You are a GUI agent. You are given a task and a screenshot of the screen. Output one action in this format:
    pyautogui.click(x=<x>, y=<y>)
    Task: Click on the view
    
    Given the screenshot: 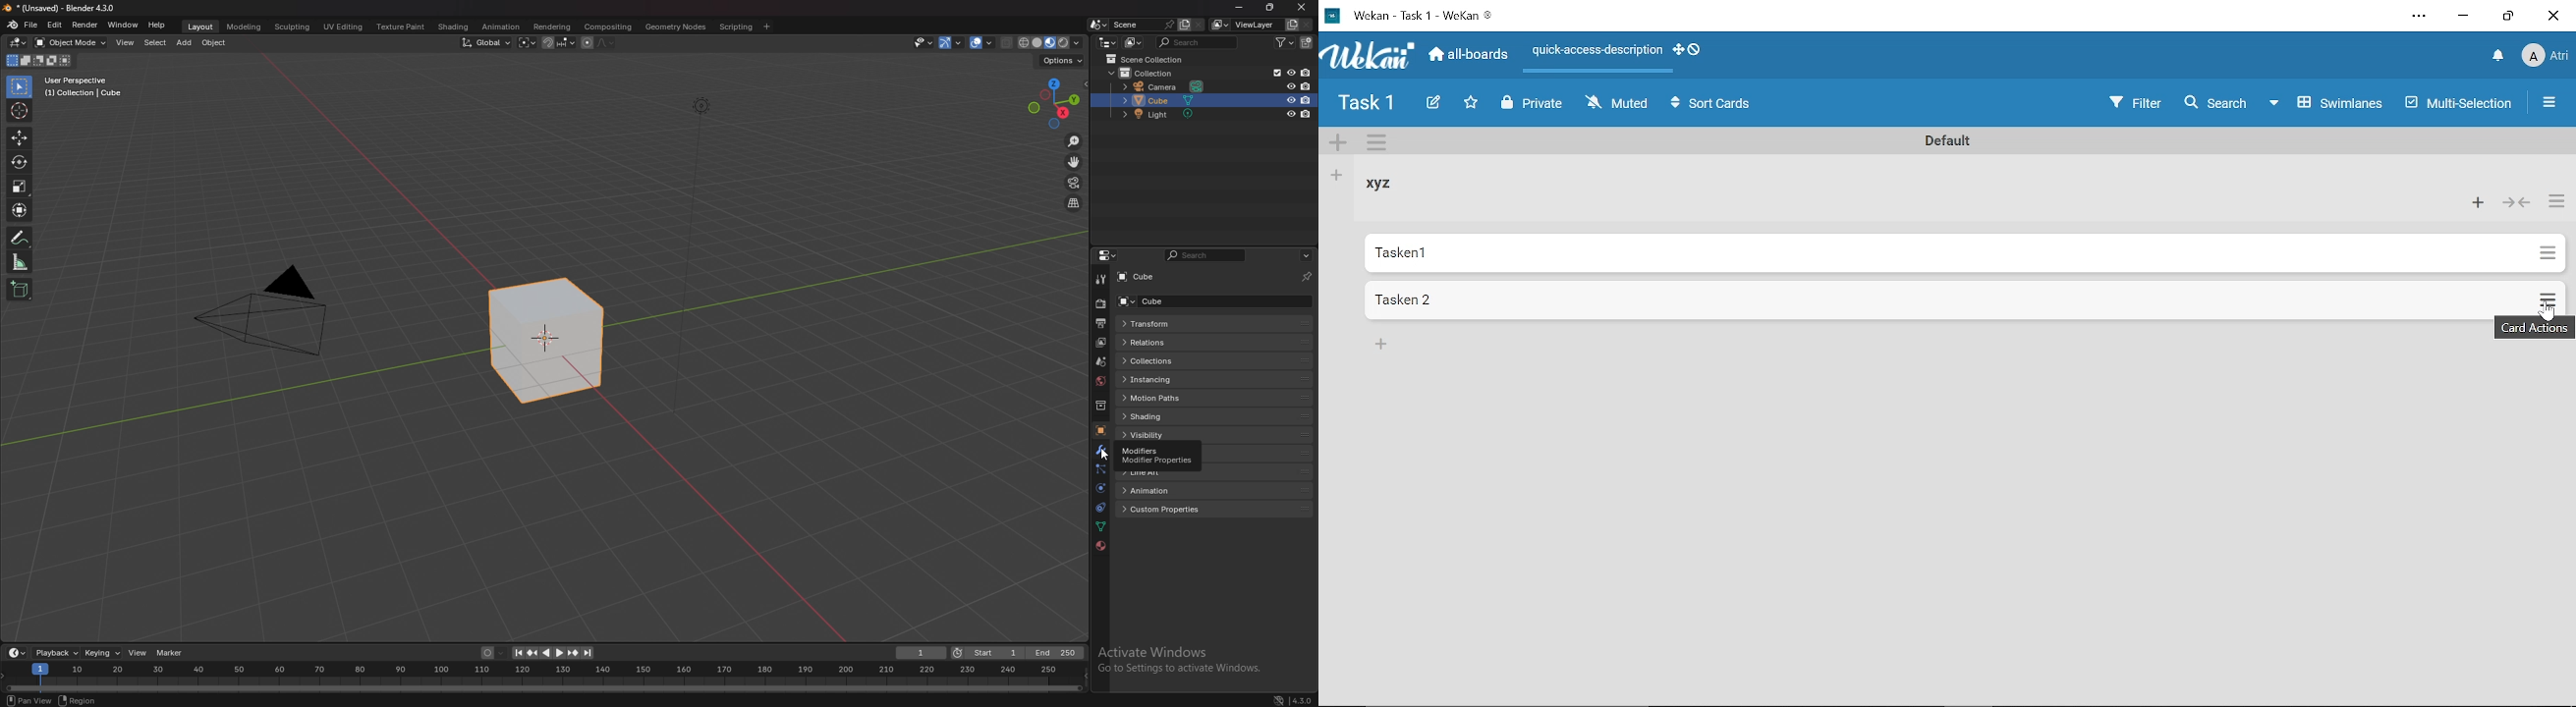 What is the action you would take?
    pyautogui.click(x=138, y=653)
    